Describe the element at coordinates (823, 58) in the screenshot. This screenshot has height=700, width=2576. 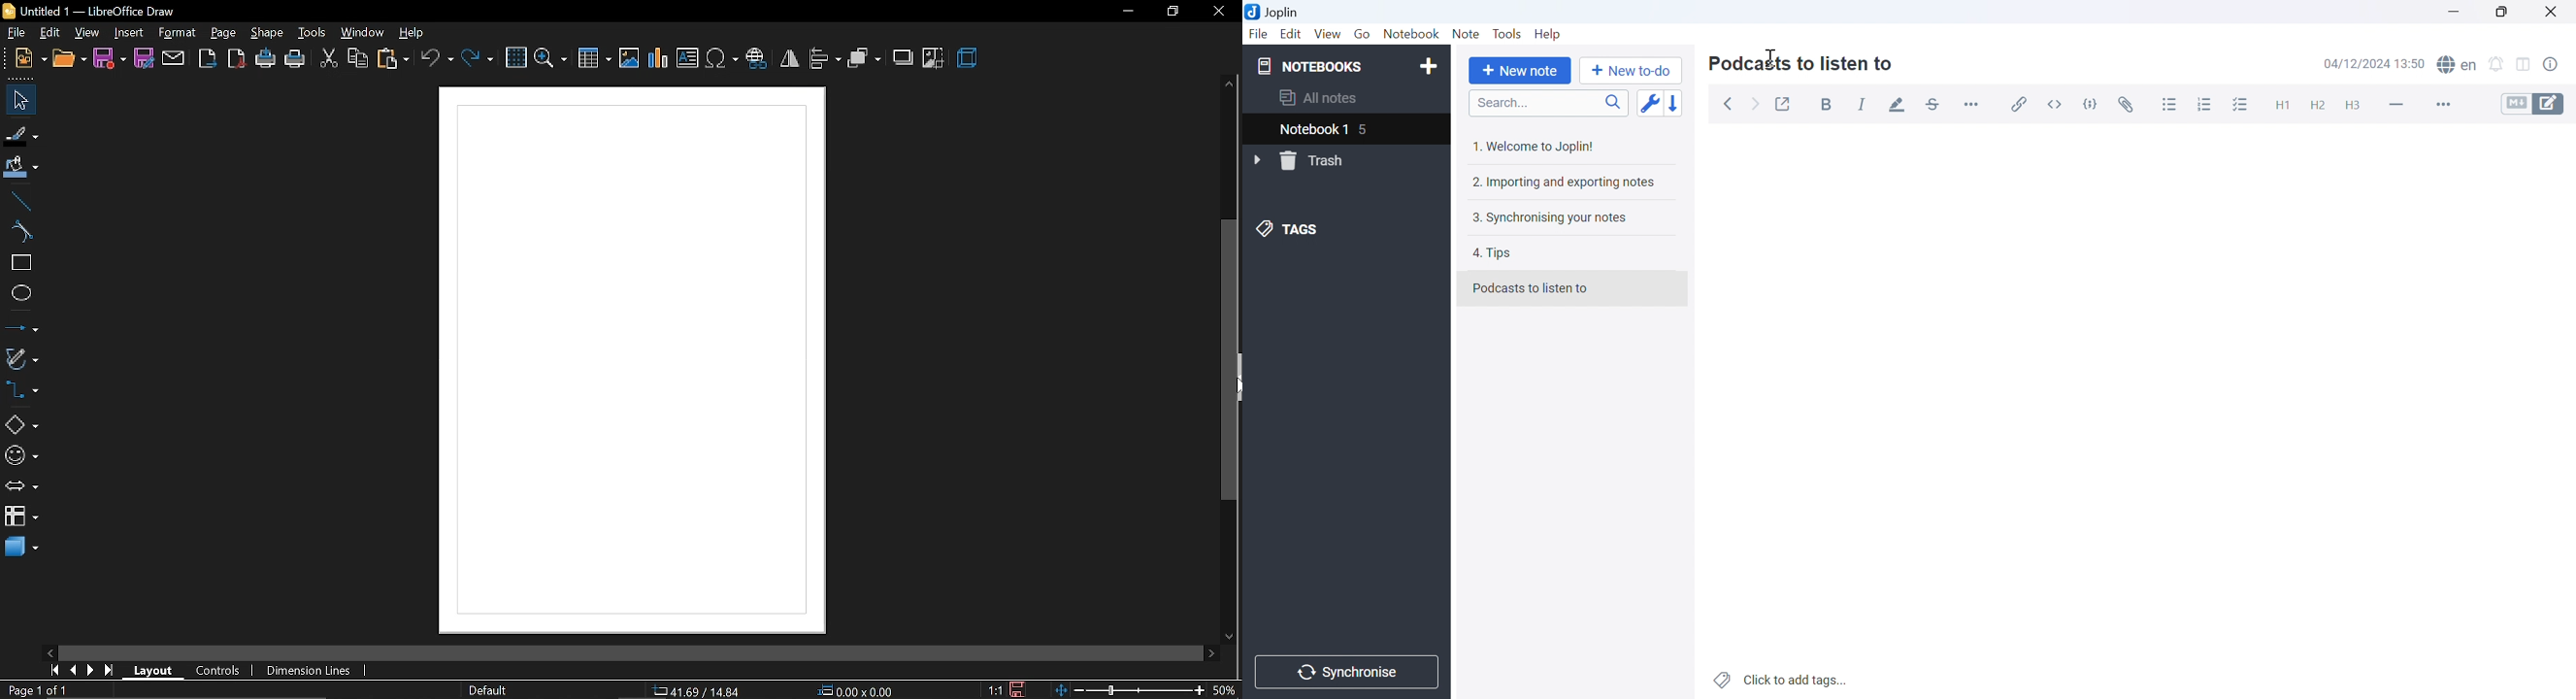
I see `align` at that location.